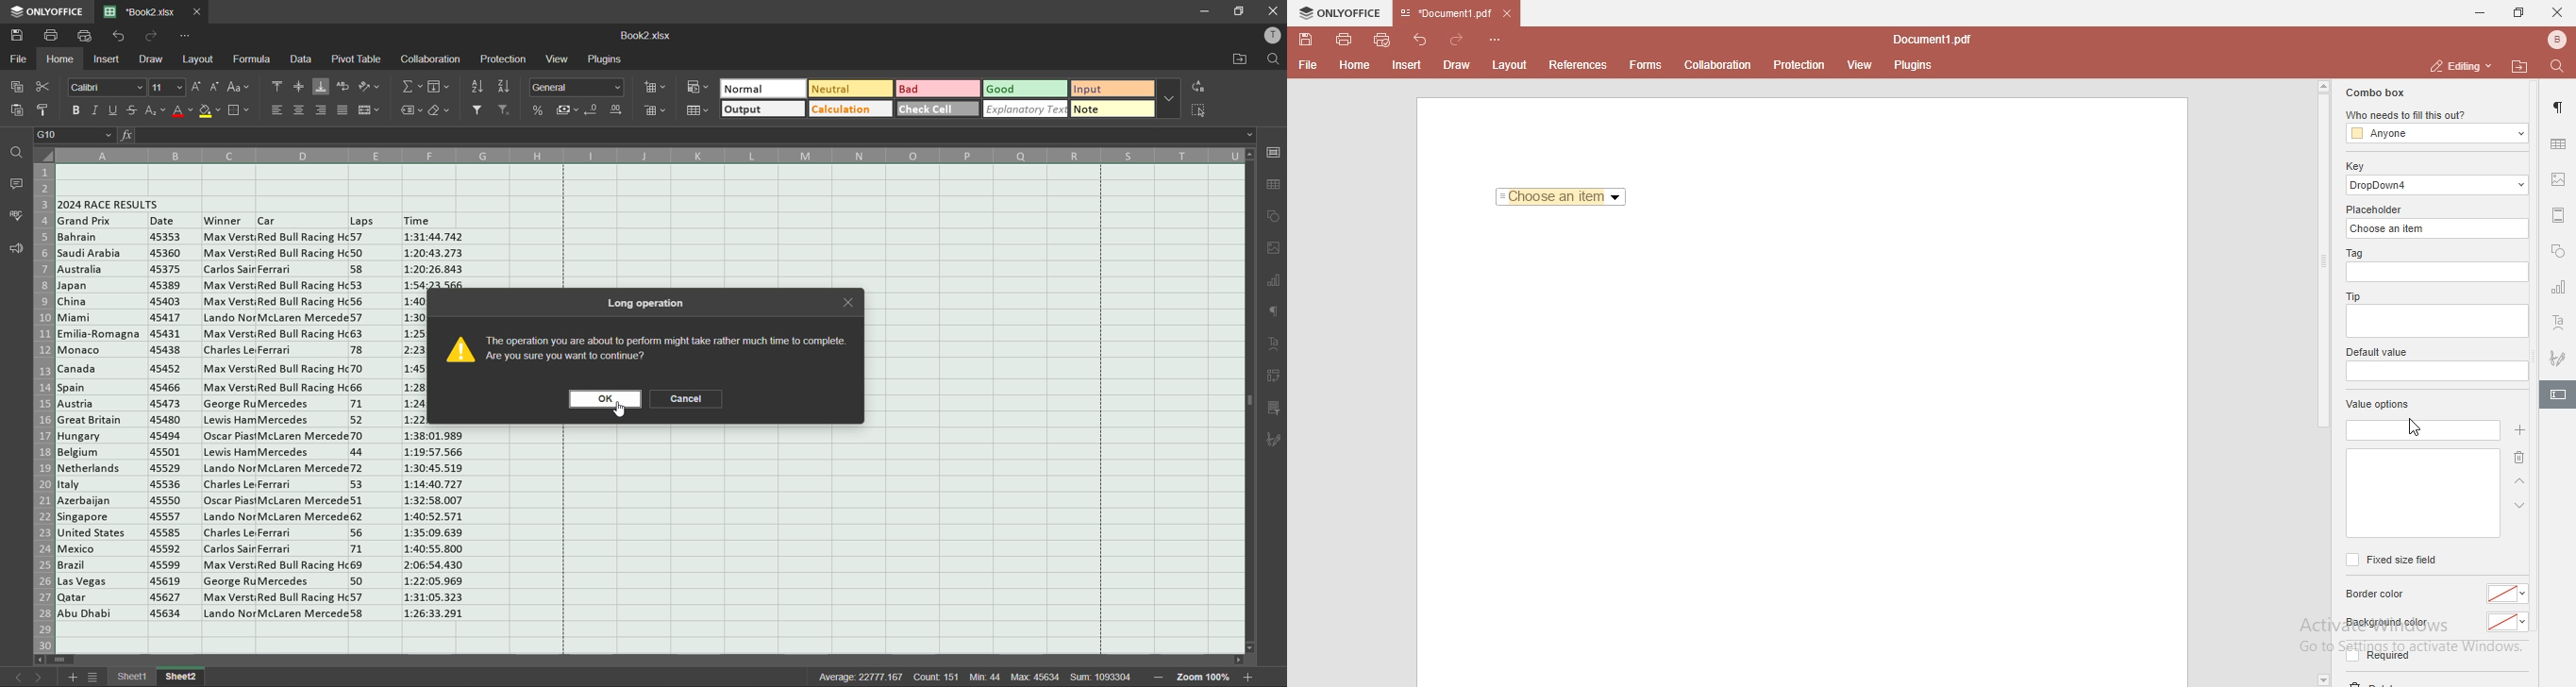 The image size is (2576, 700). What do you see at coordinates (2559, 291) in the screenshot?
I see `chart` at bounding box center [2559, 291].